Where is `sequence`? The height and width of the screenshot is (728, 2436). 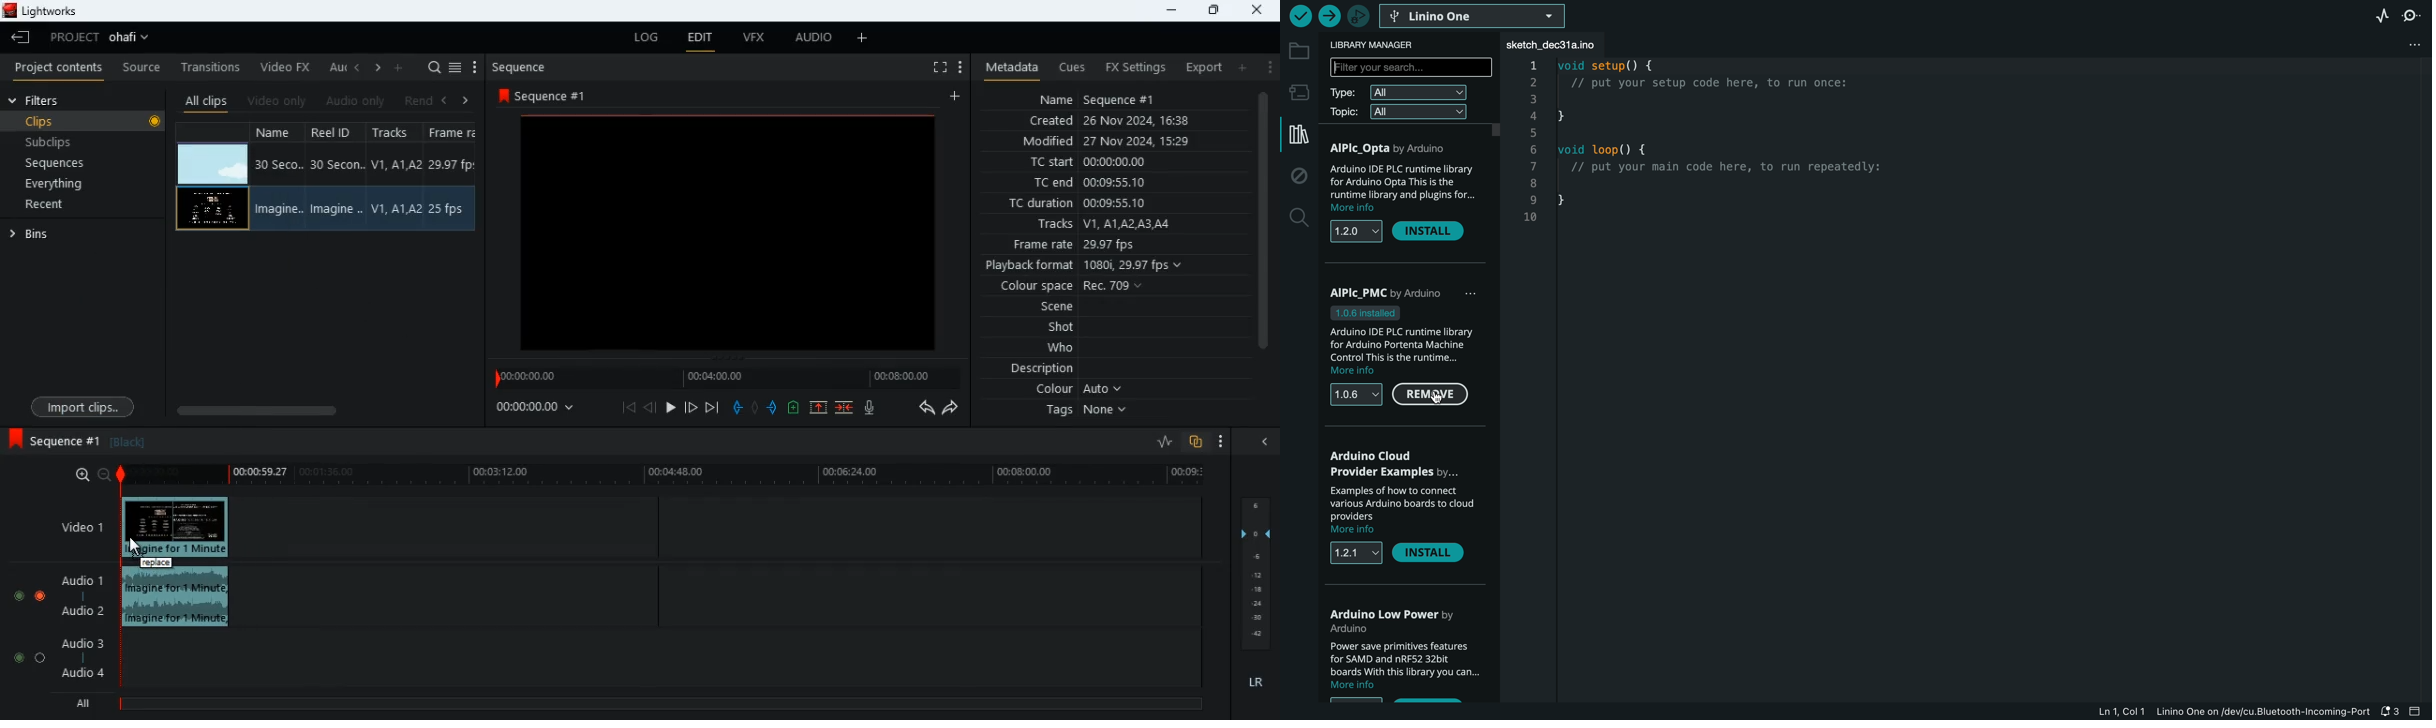
sequence is located at coordinates (525, 67).